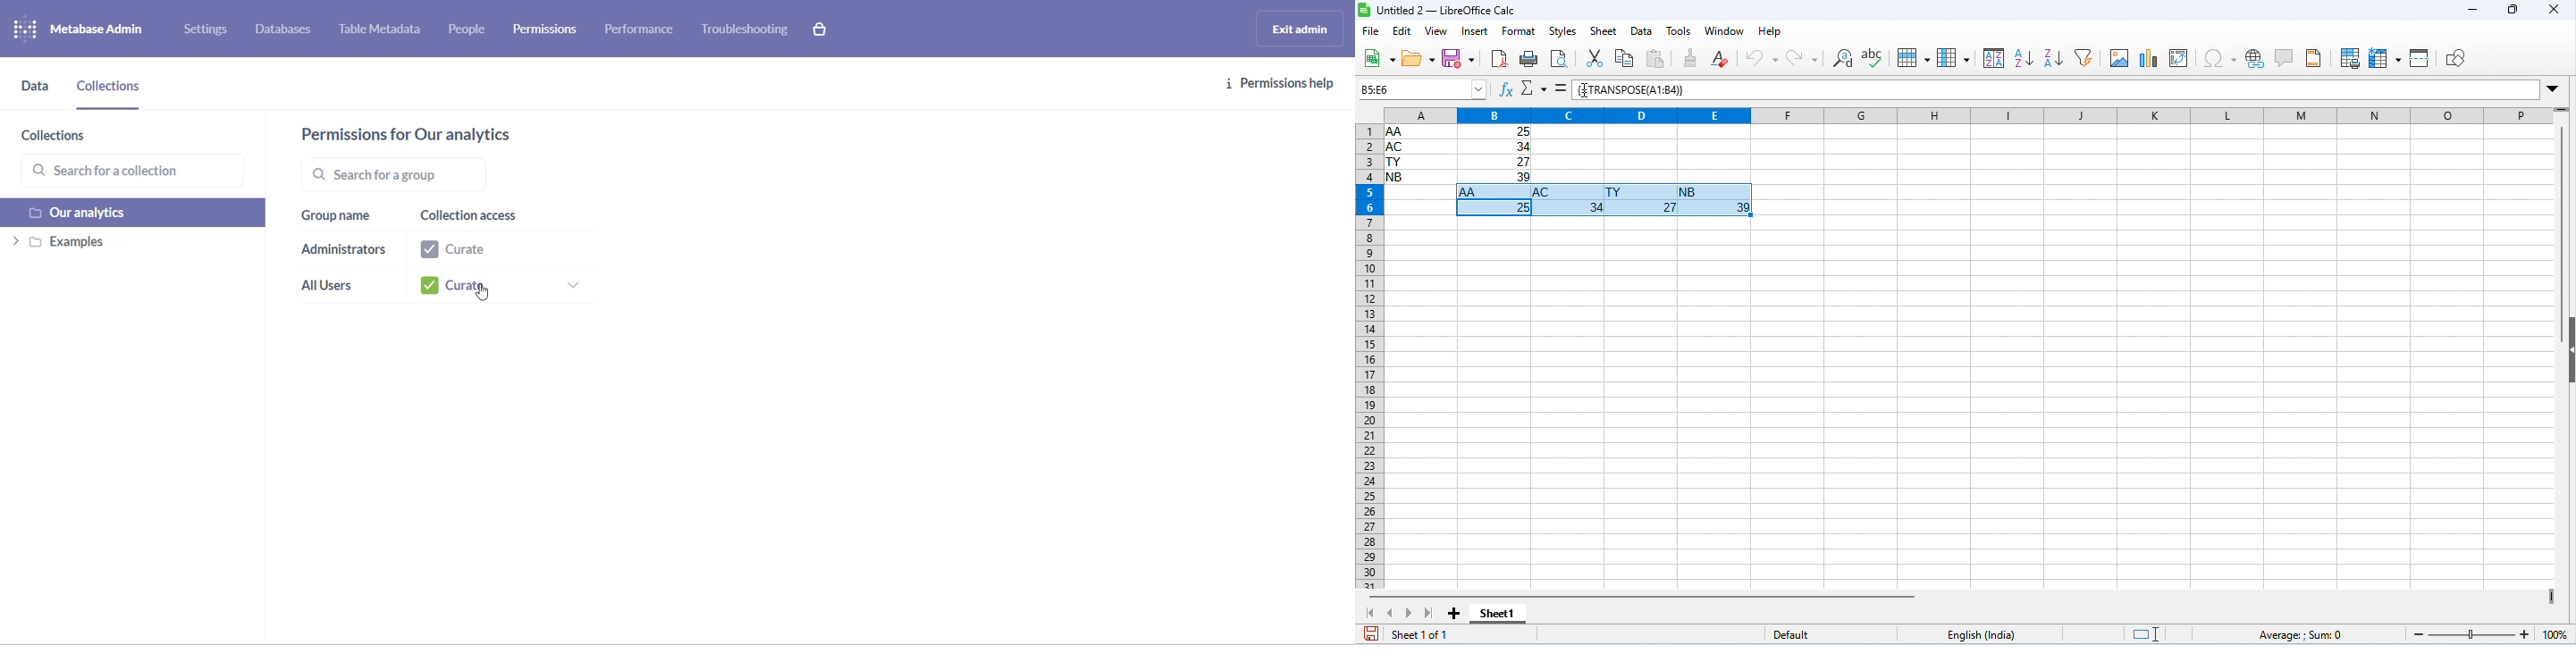 This screenshot has width=2576, height=672. Describe the element at coordinates (1564, 32) in the screenshot. I see `styles` at that location.